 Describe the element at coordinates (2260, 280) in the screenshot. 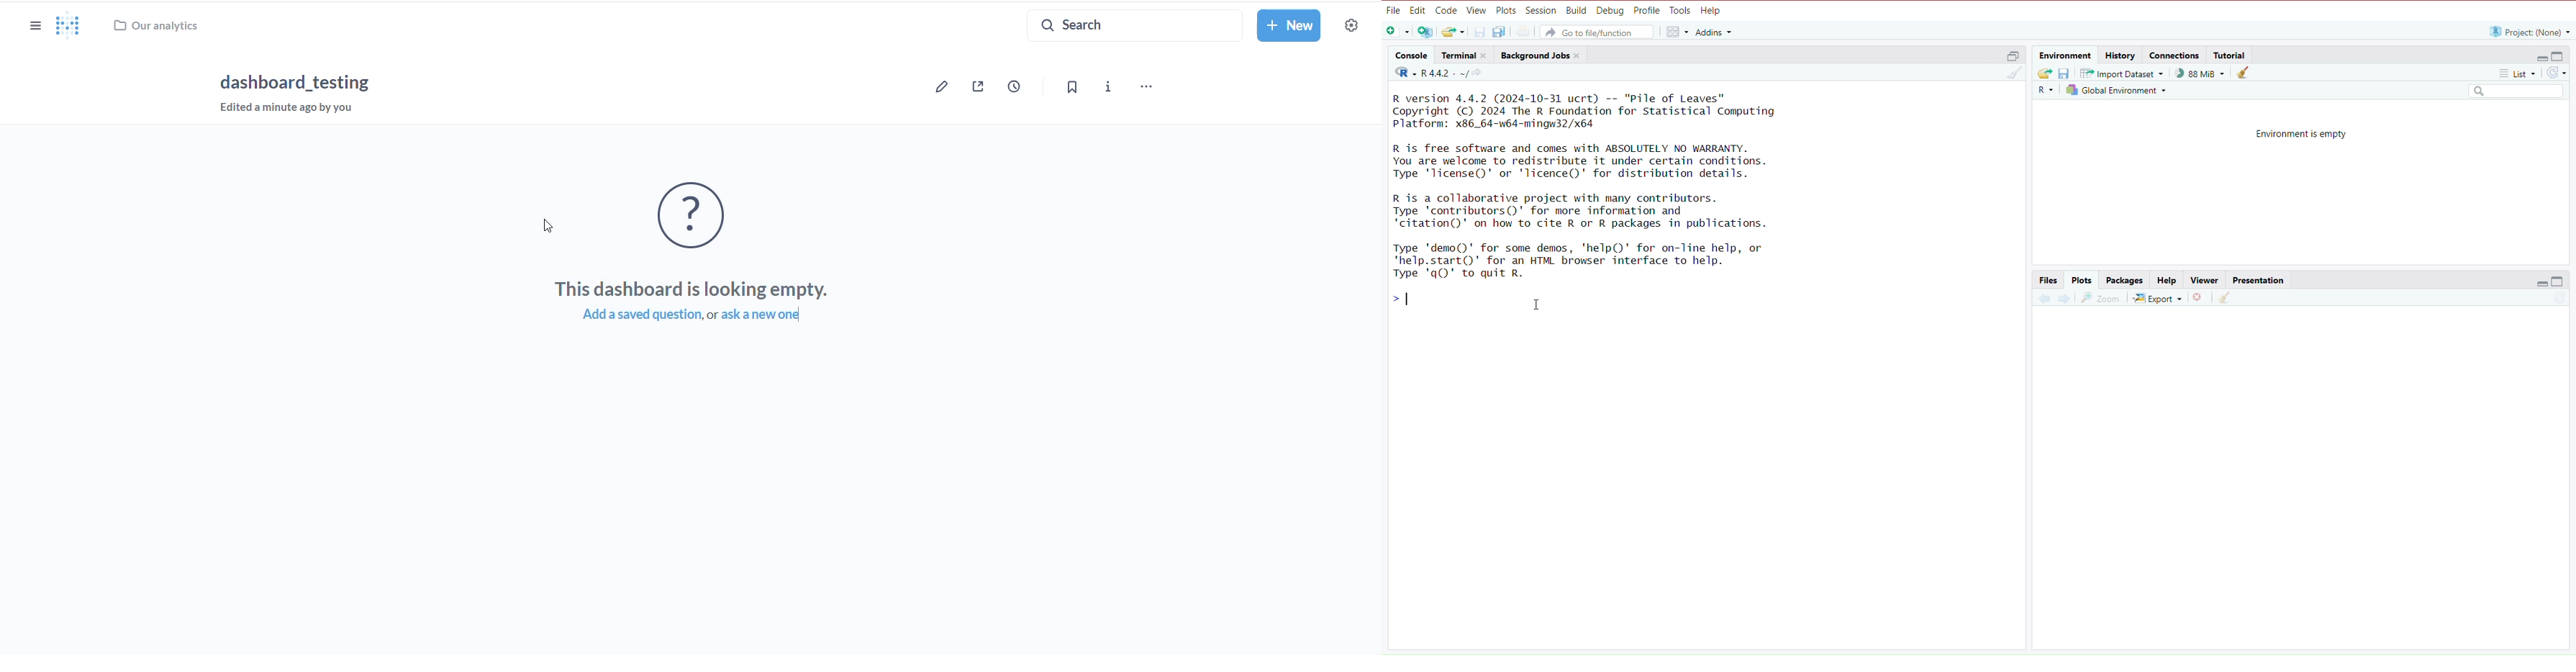

I see `Presentation` at that location.